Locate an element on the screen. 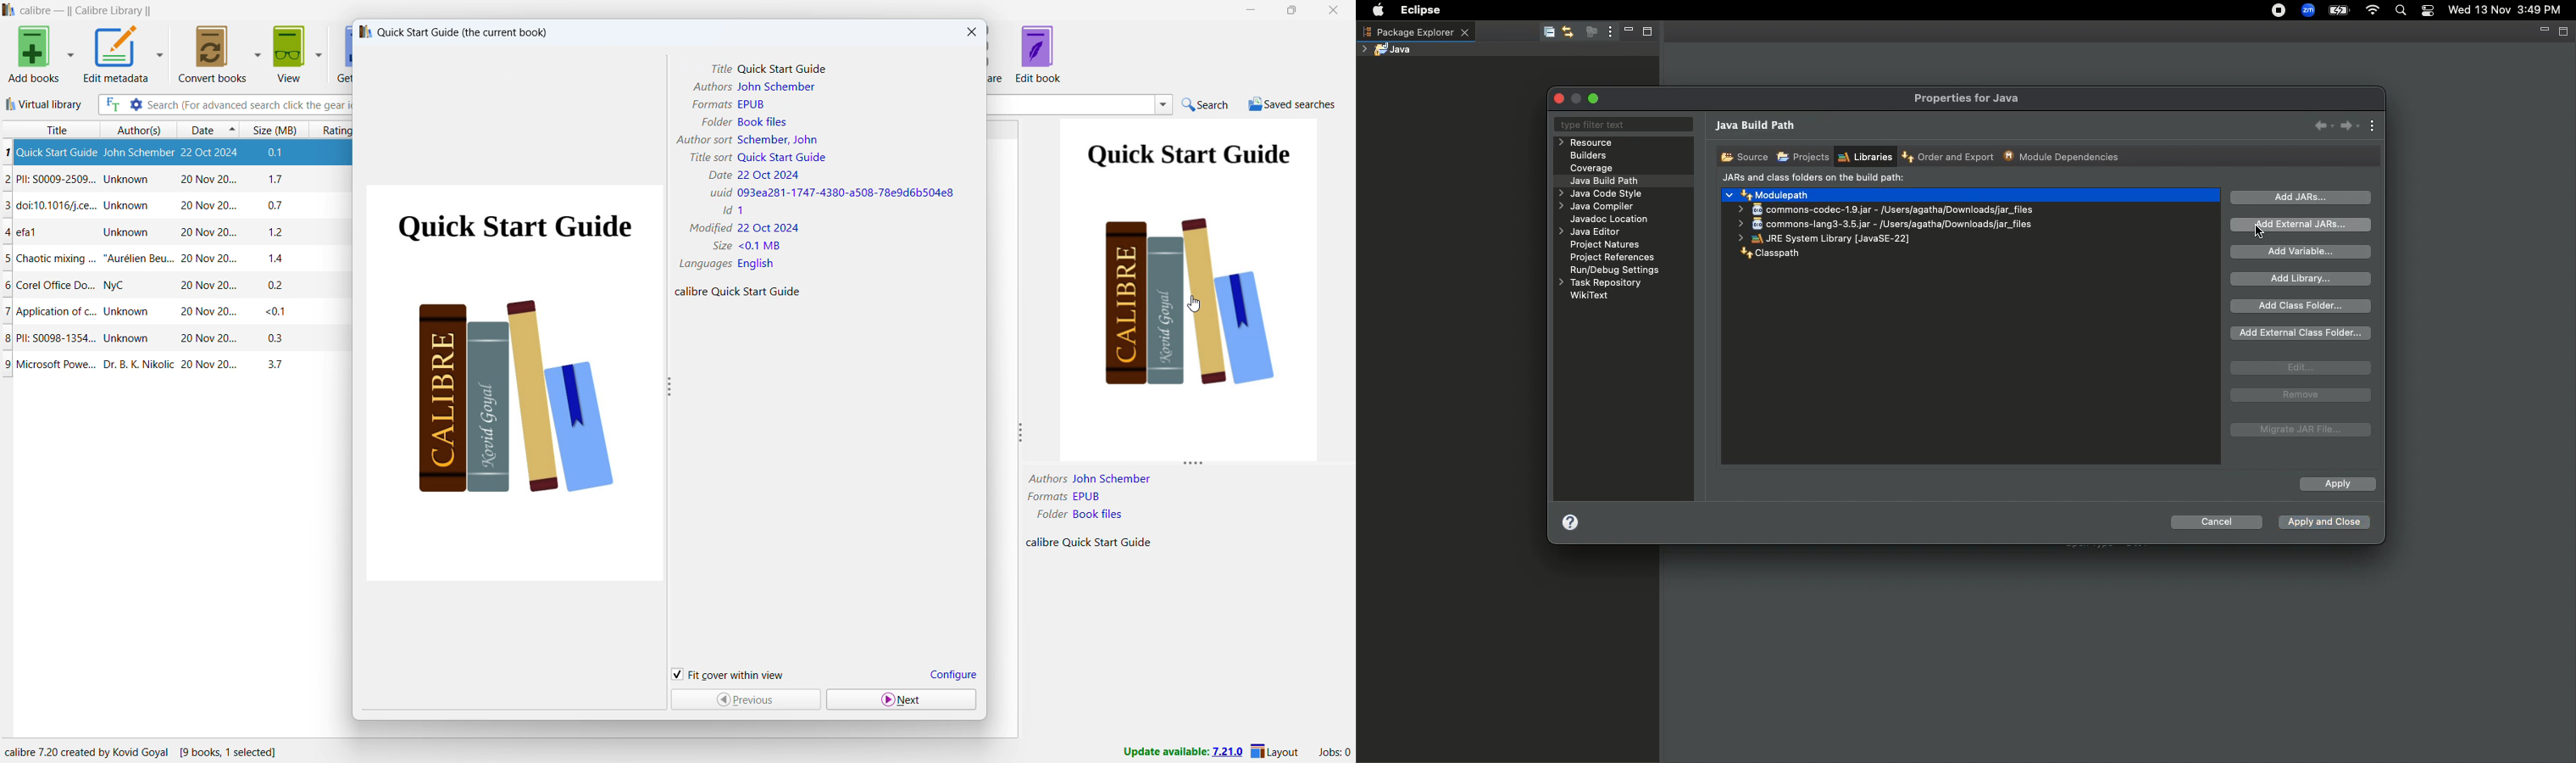 The width and height of the screenshot is (2576, 784). Recording is located at coordinates (2279, 12).